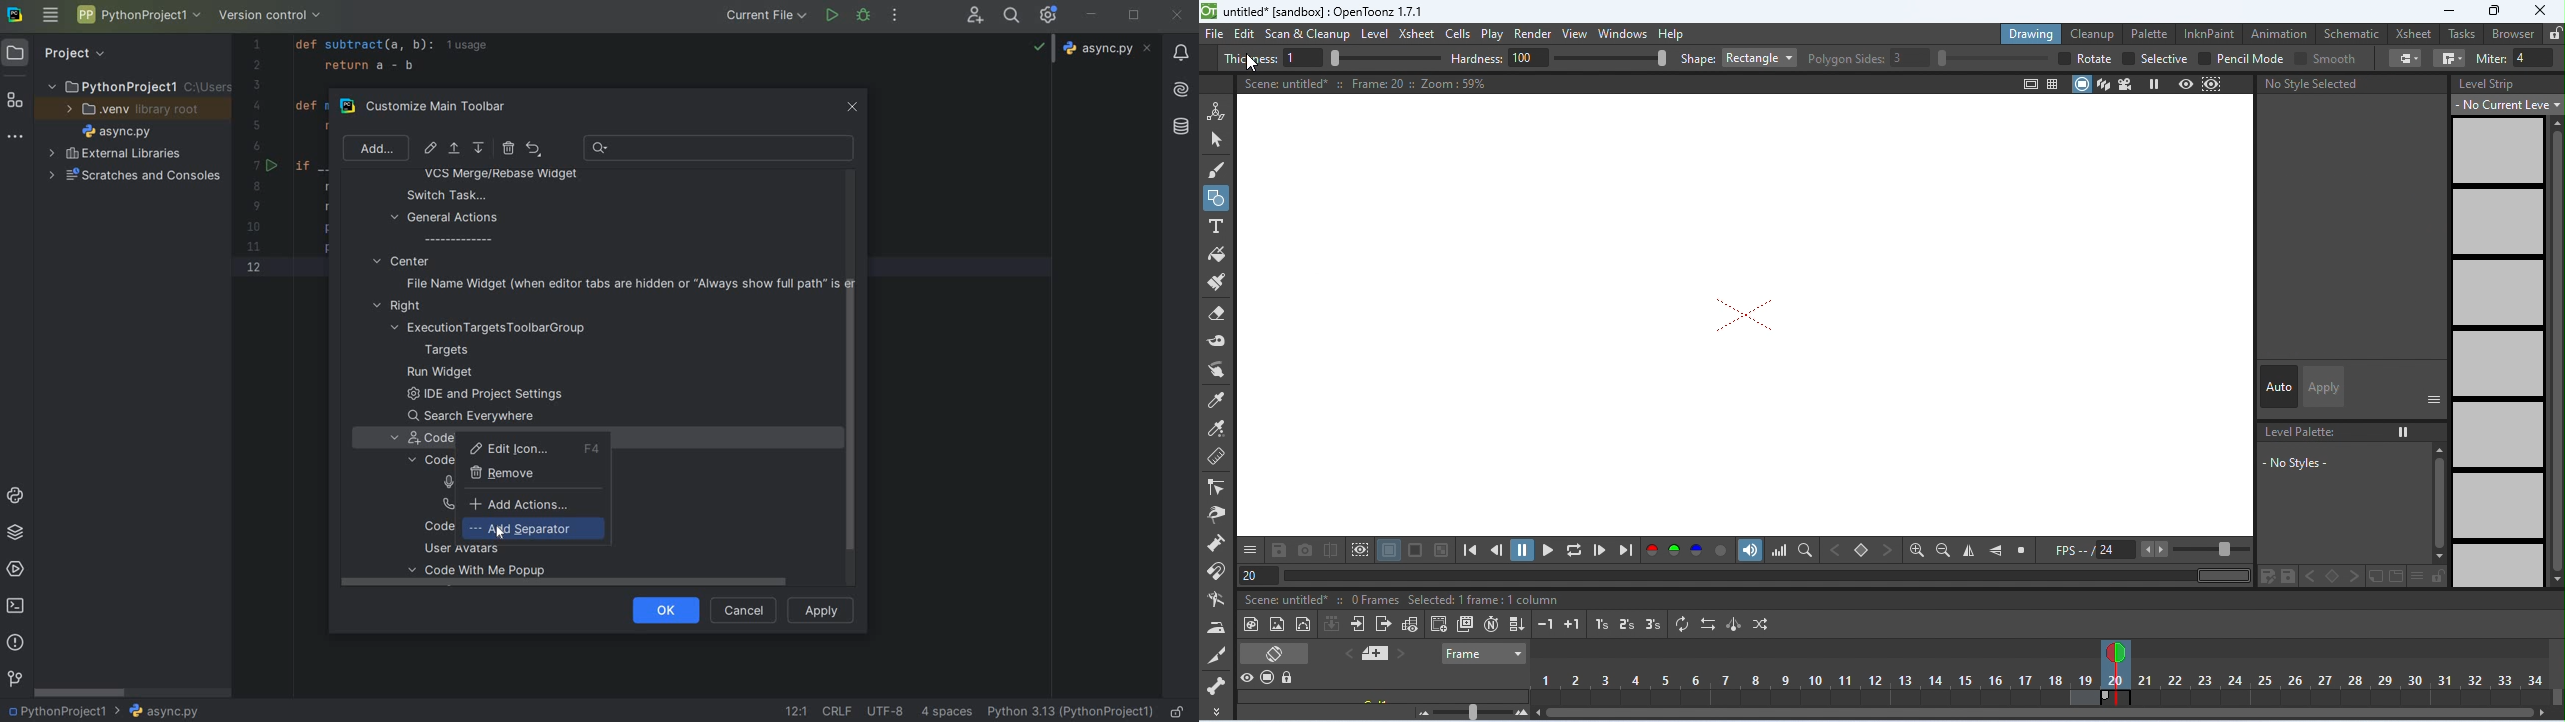 The image size is (2576, 728). What do you see at coordinates (1415, 550) in the screenshot?
I see `black background` at bounding box center [1415, 550].